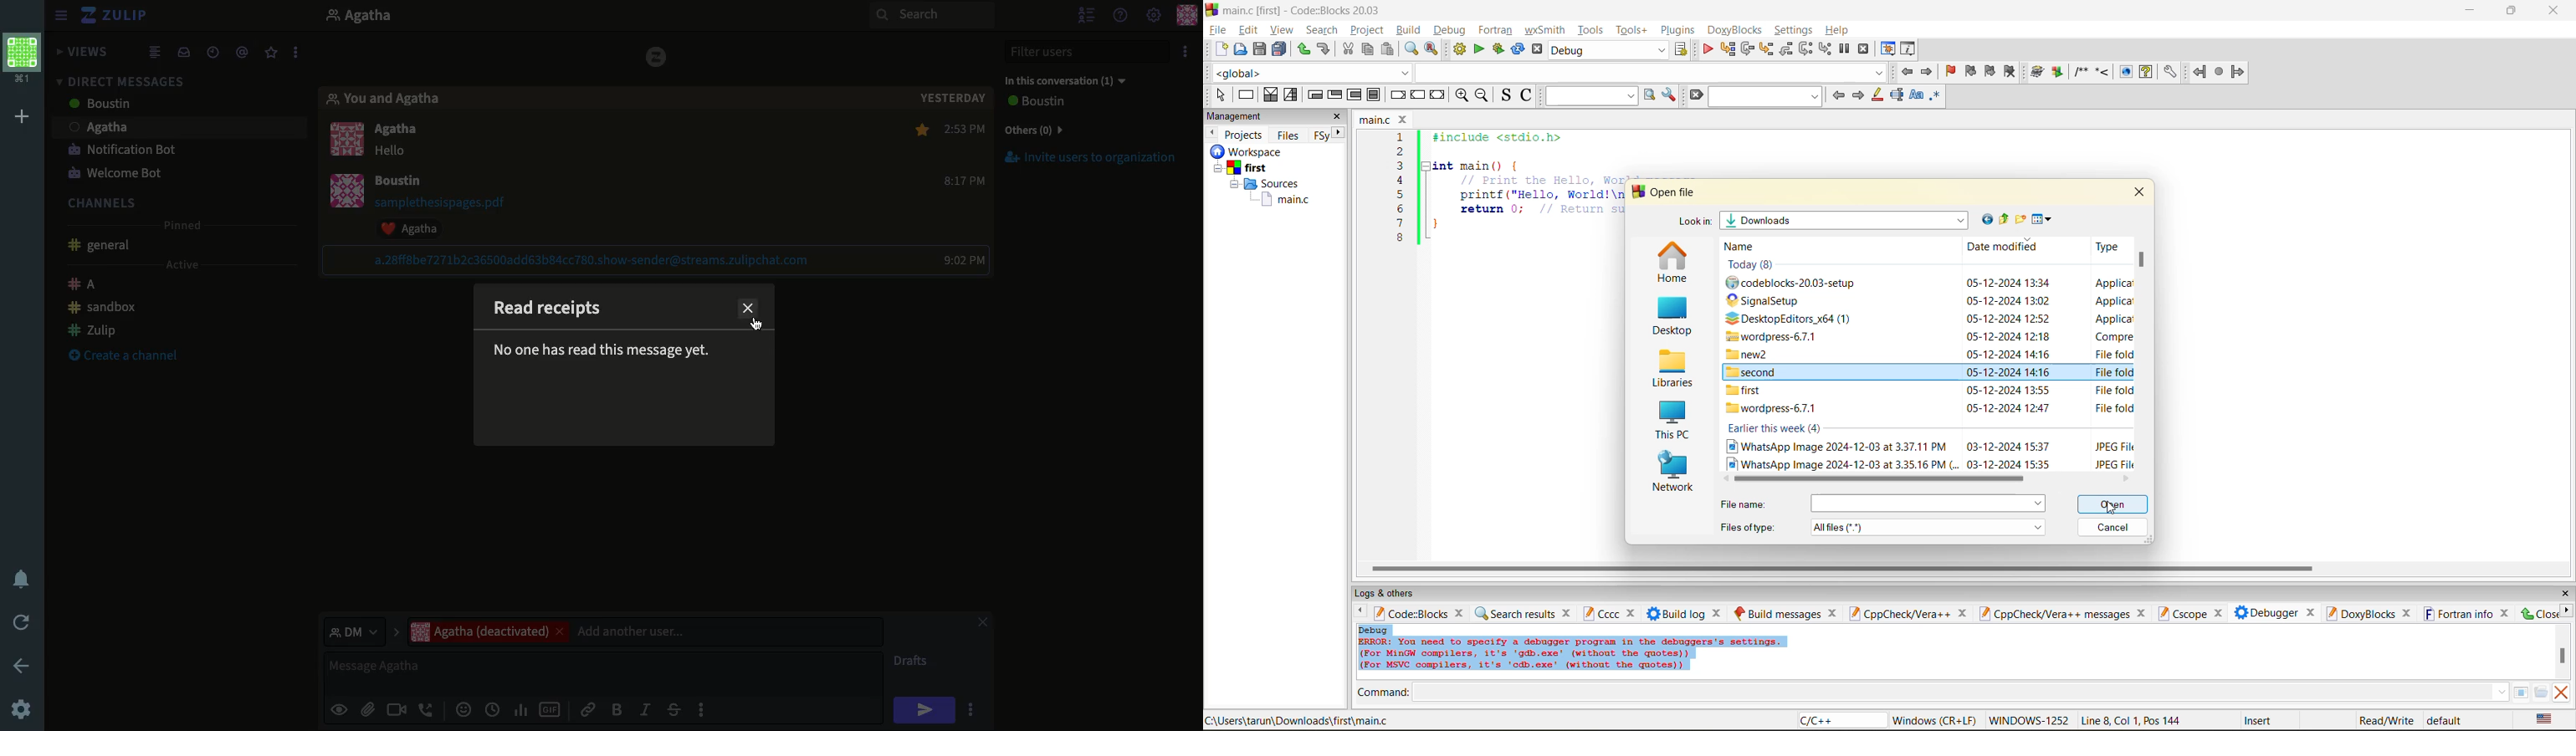  What do you see at coordinates (1752, 354) in the screenshot?
I see `new2 folder` at bounding box center [1752, 354].